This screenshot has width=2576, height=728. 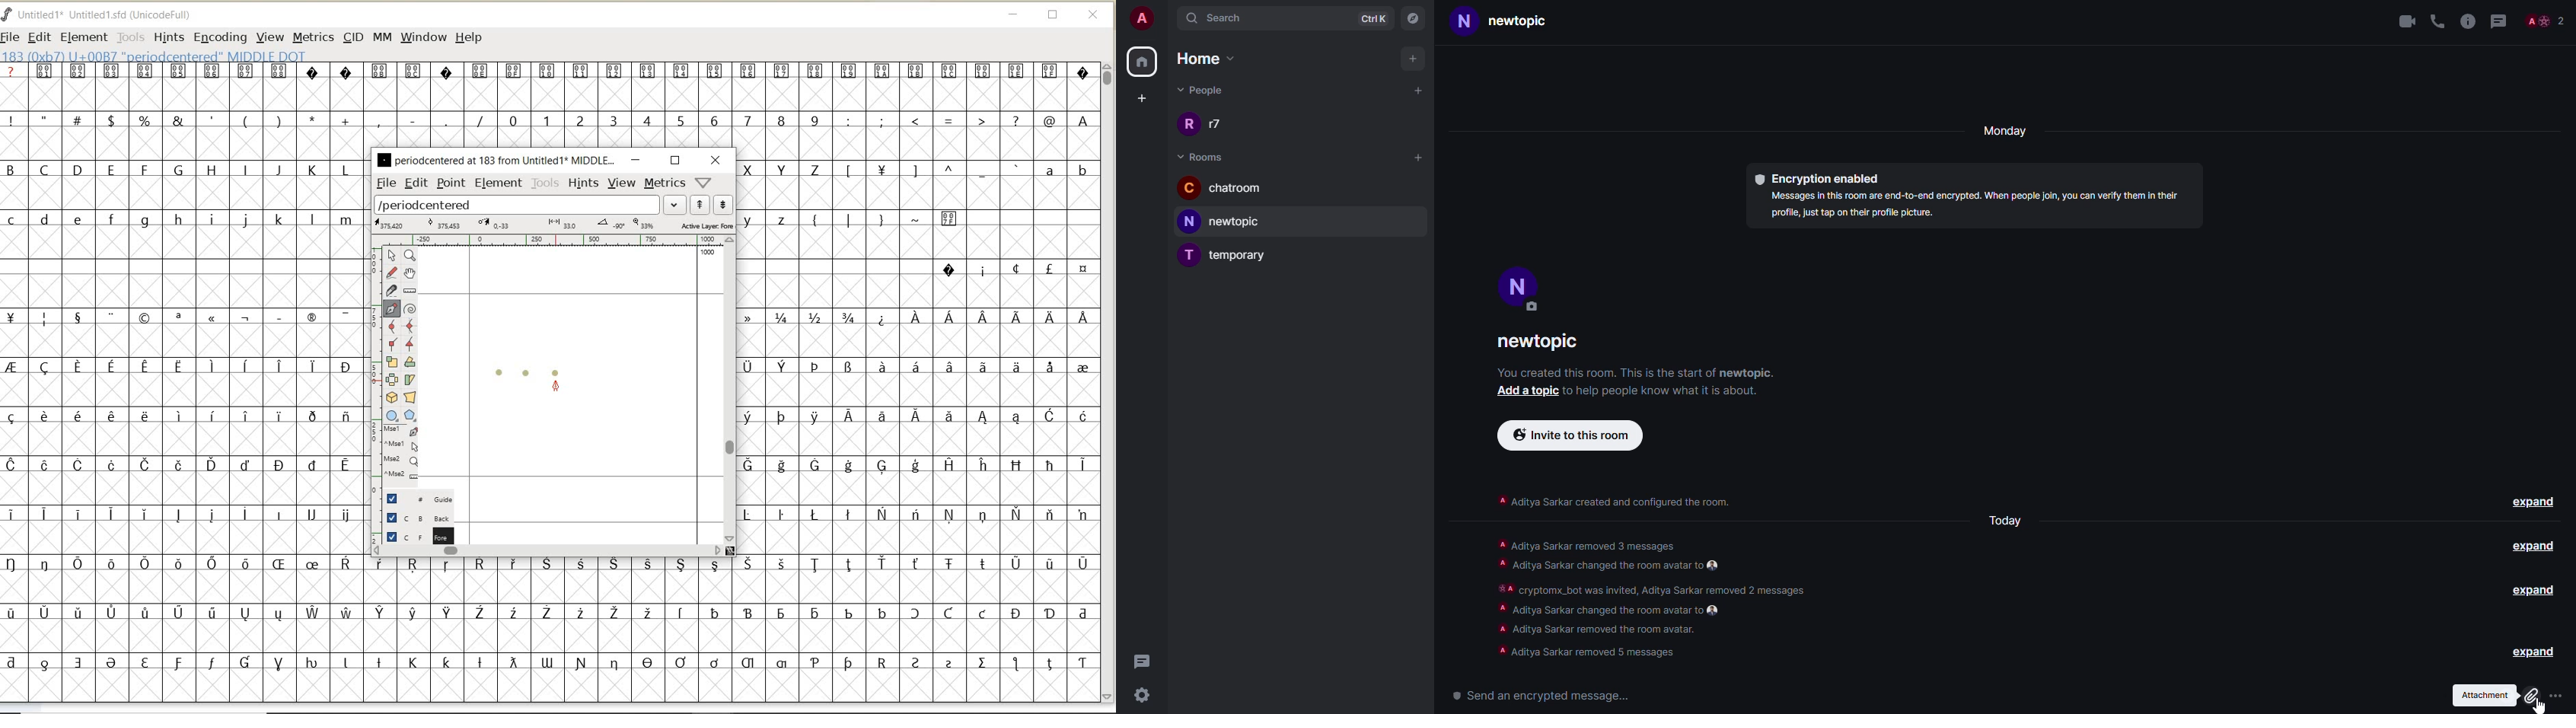 What do you see at coordinates (1014, 269) in the screenshot?
I see `special characters` at bounding box center [1014, 269].